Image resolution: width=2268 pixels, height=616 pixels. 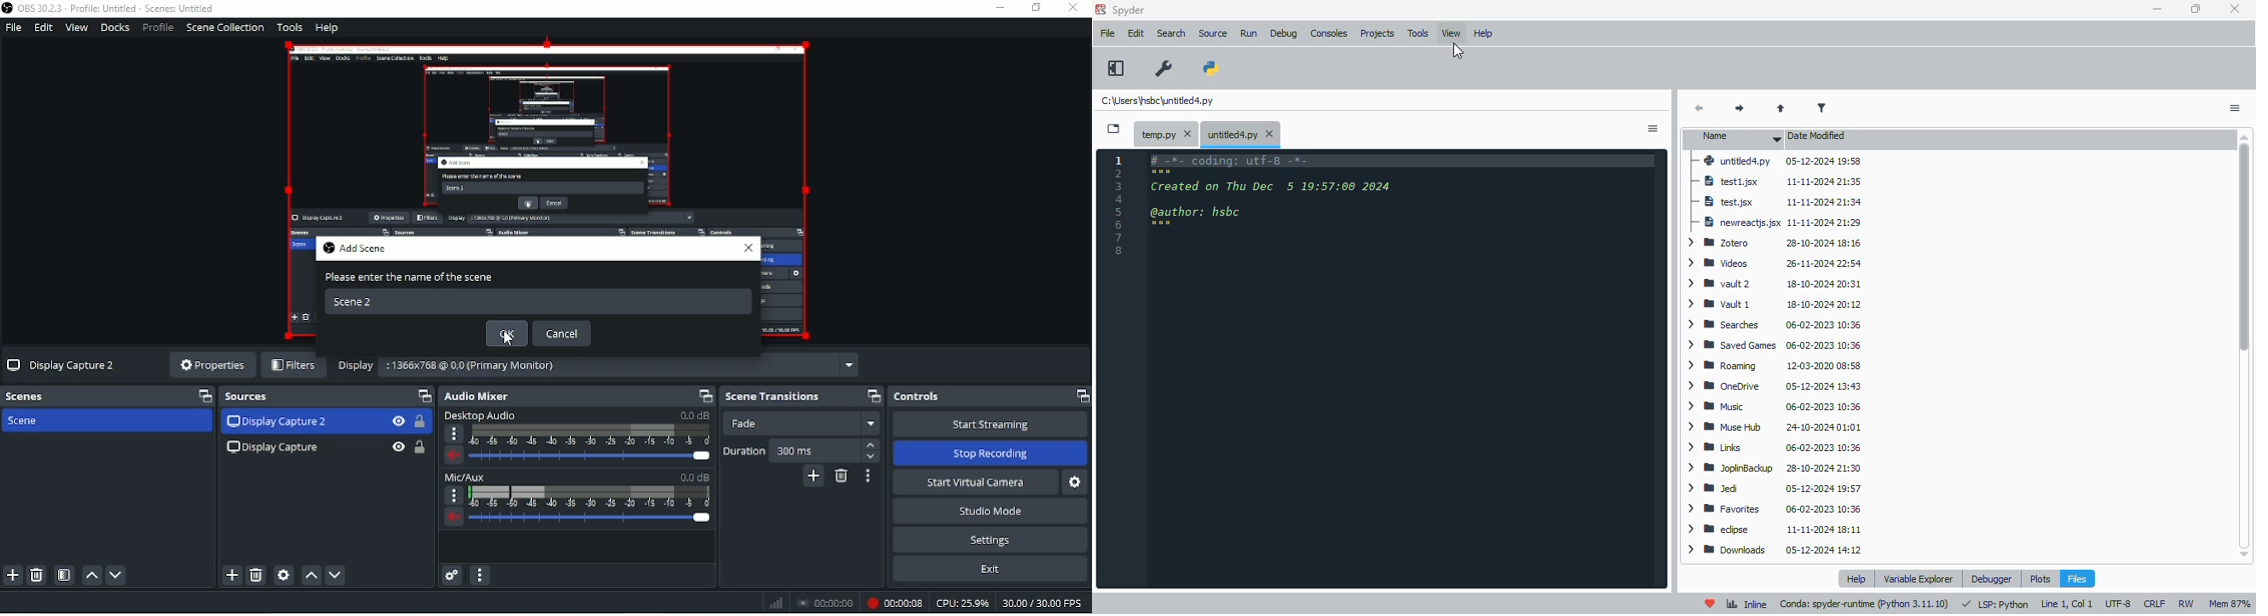 I want to click on Display Capture 2, so click(x=279, y=422).